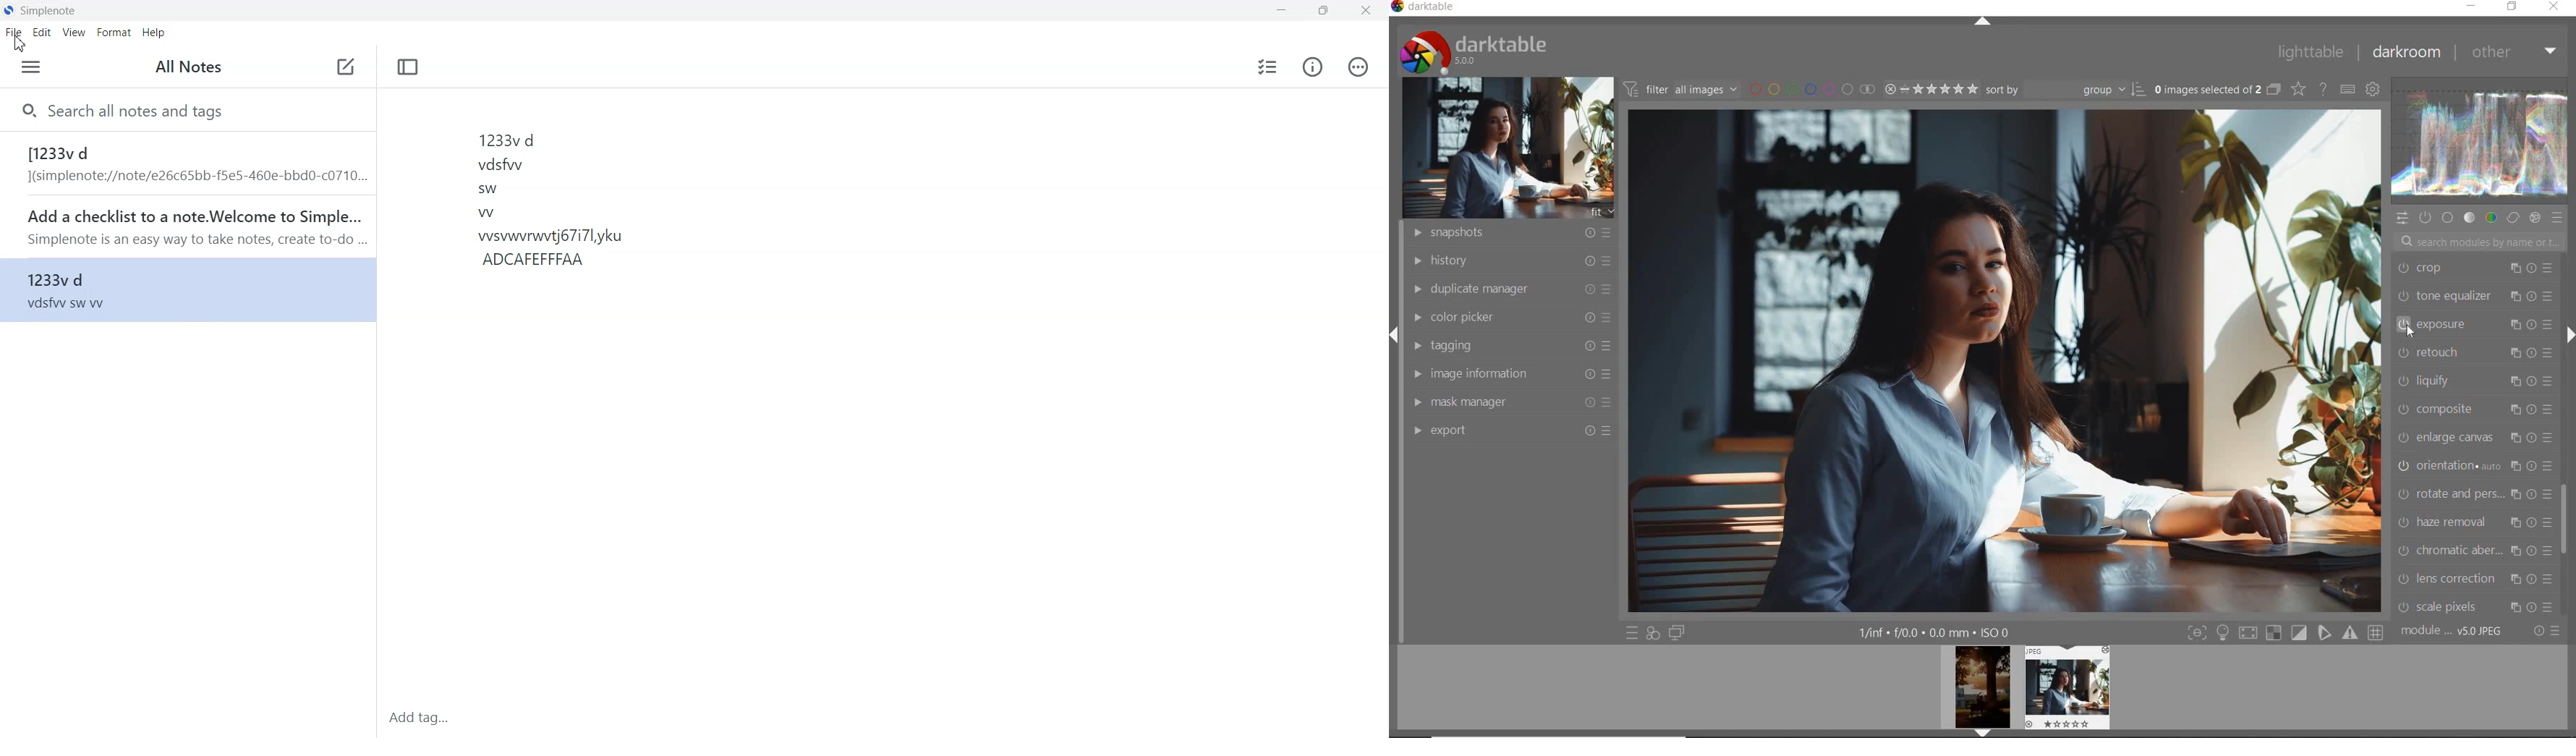 This screenshot has height=756, width=2576. Describe the element at coordinates (2567, 517) in the screenshot. I see `SCROLLBAR` at that location.